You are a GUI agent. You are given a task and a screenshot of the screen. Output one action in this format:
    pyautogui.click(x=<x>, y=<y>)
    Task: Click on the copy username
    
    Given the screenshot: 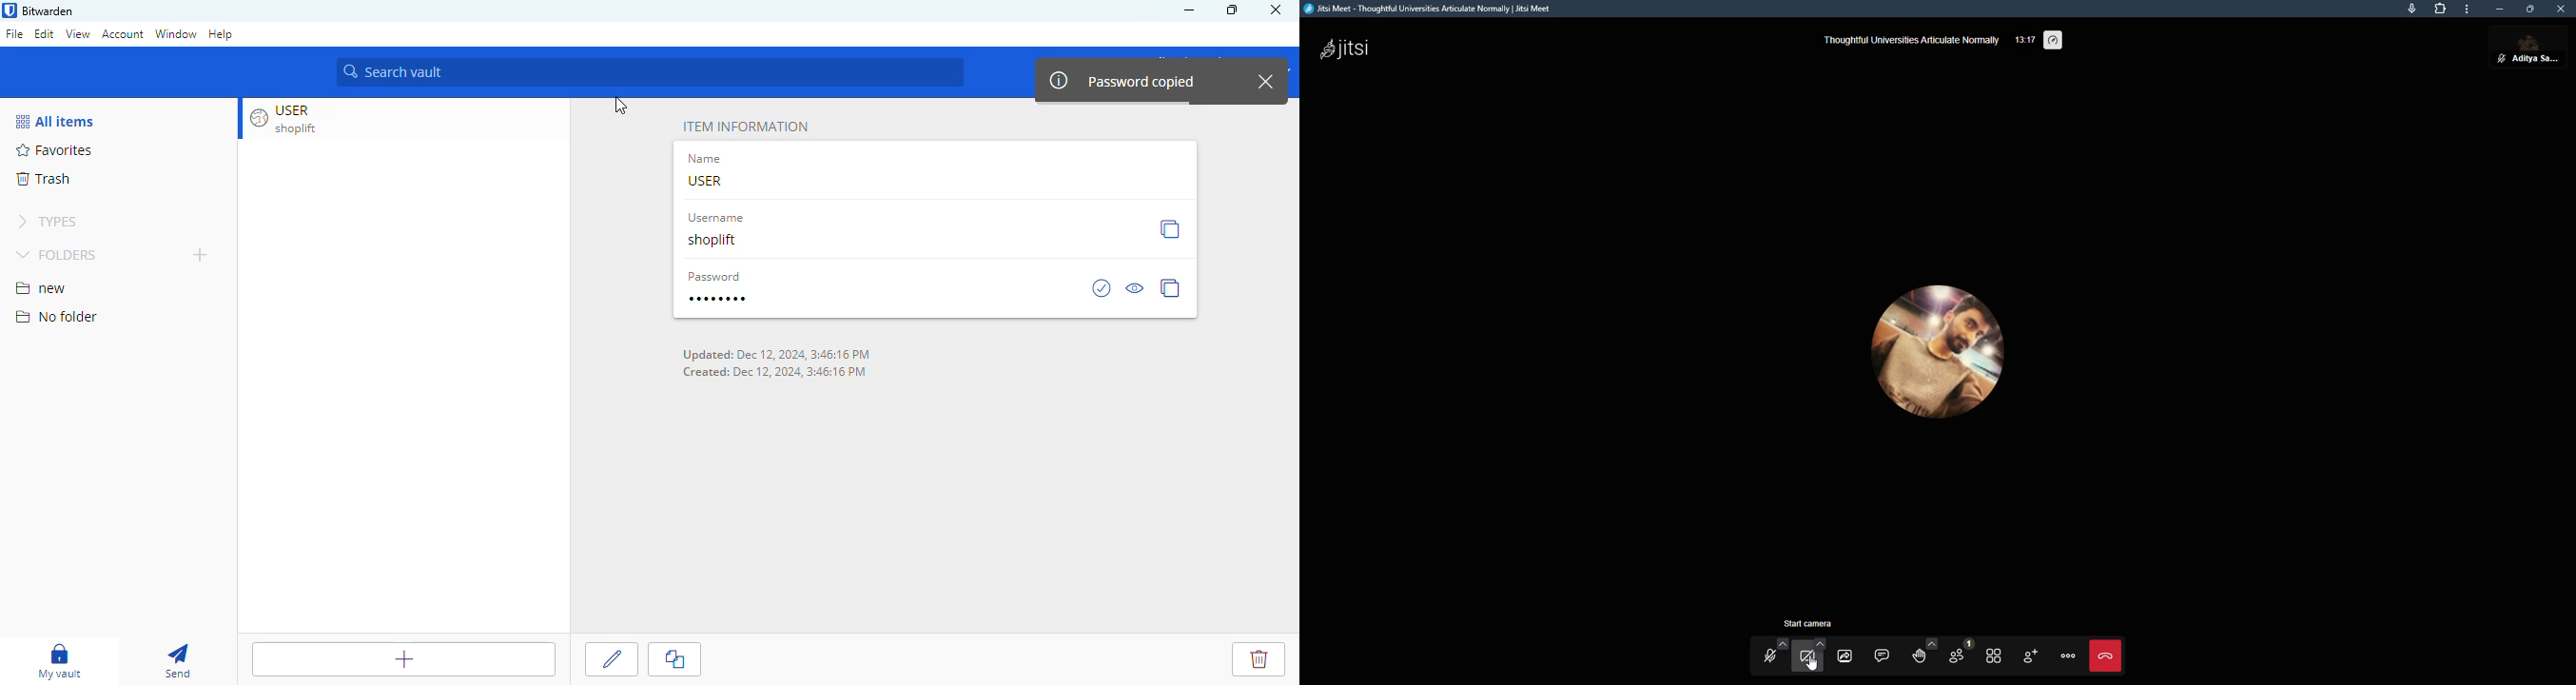 What is the action you would take?
    pyautogui.click(x=1169, y=228)
    